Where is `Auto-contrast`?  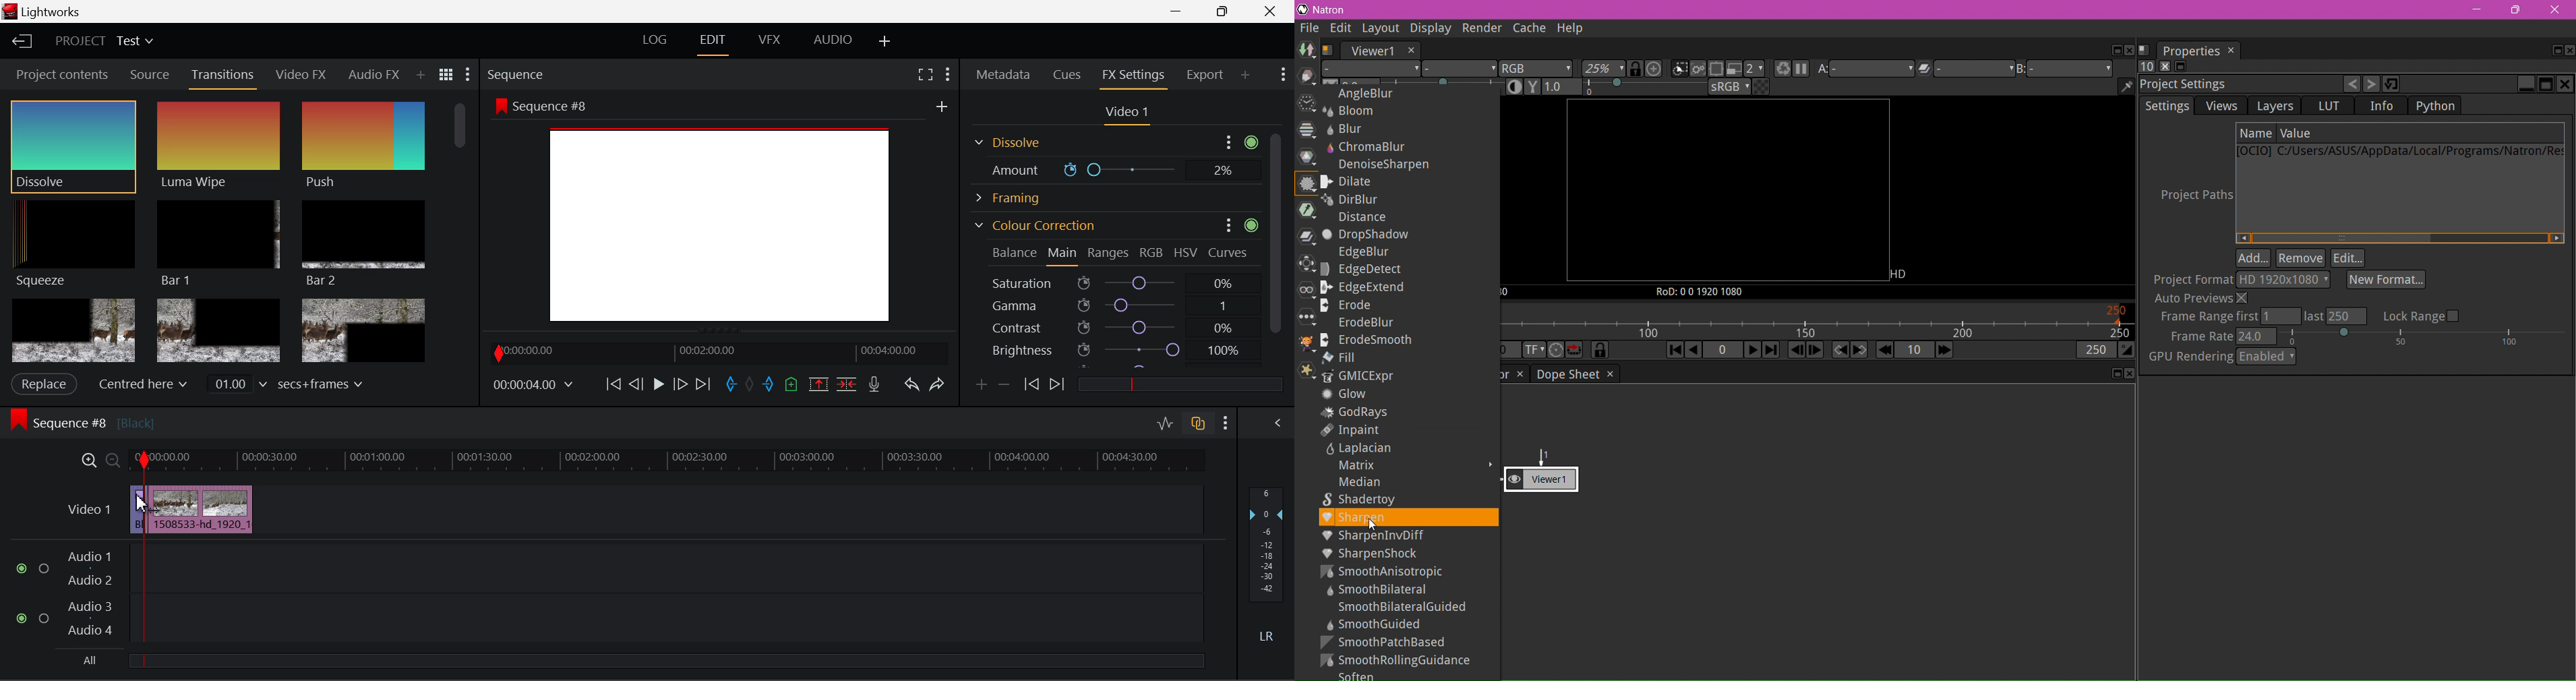 Auto-contrast is located at coordinates (1516, 86).